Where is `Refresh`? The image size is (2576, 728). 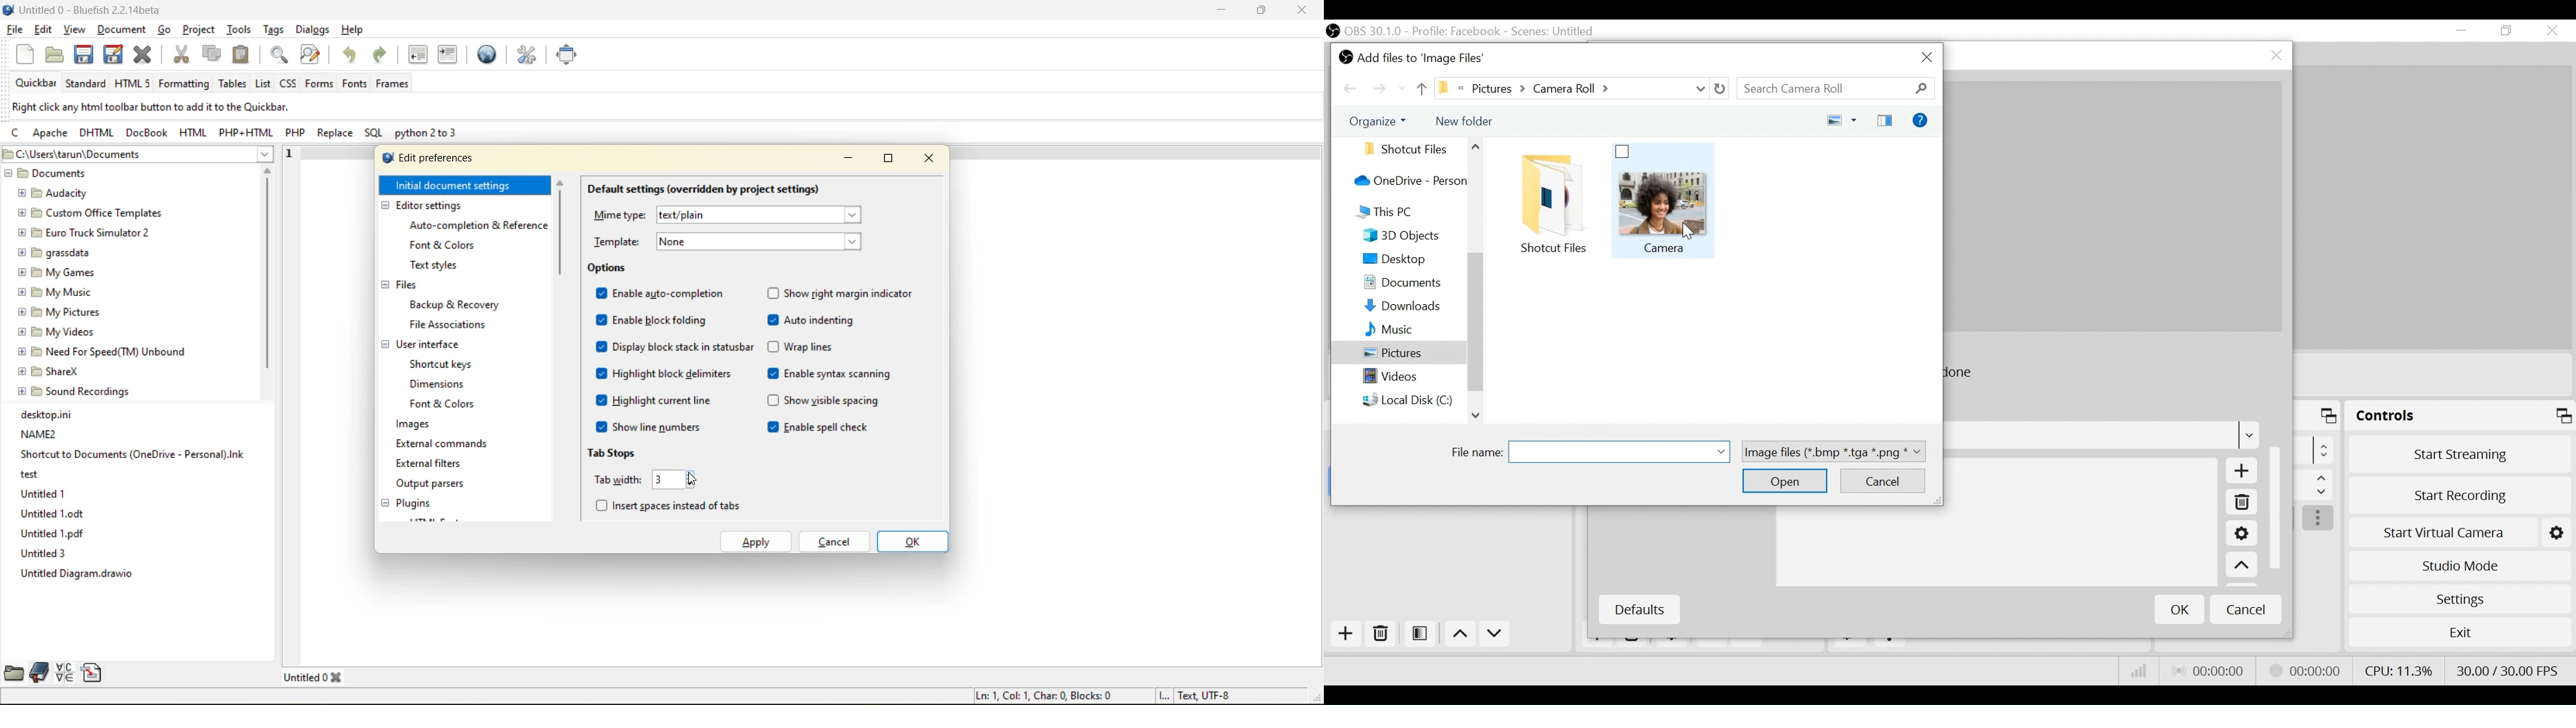 Refresh is located at coordinates (1721, 89).